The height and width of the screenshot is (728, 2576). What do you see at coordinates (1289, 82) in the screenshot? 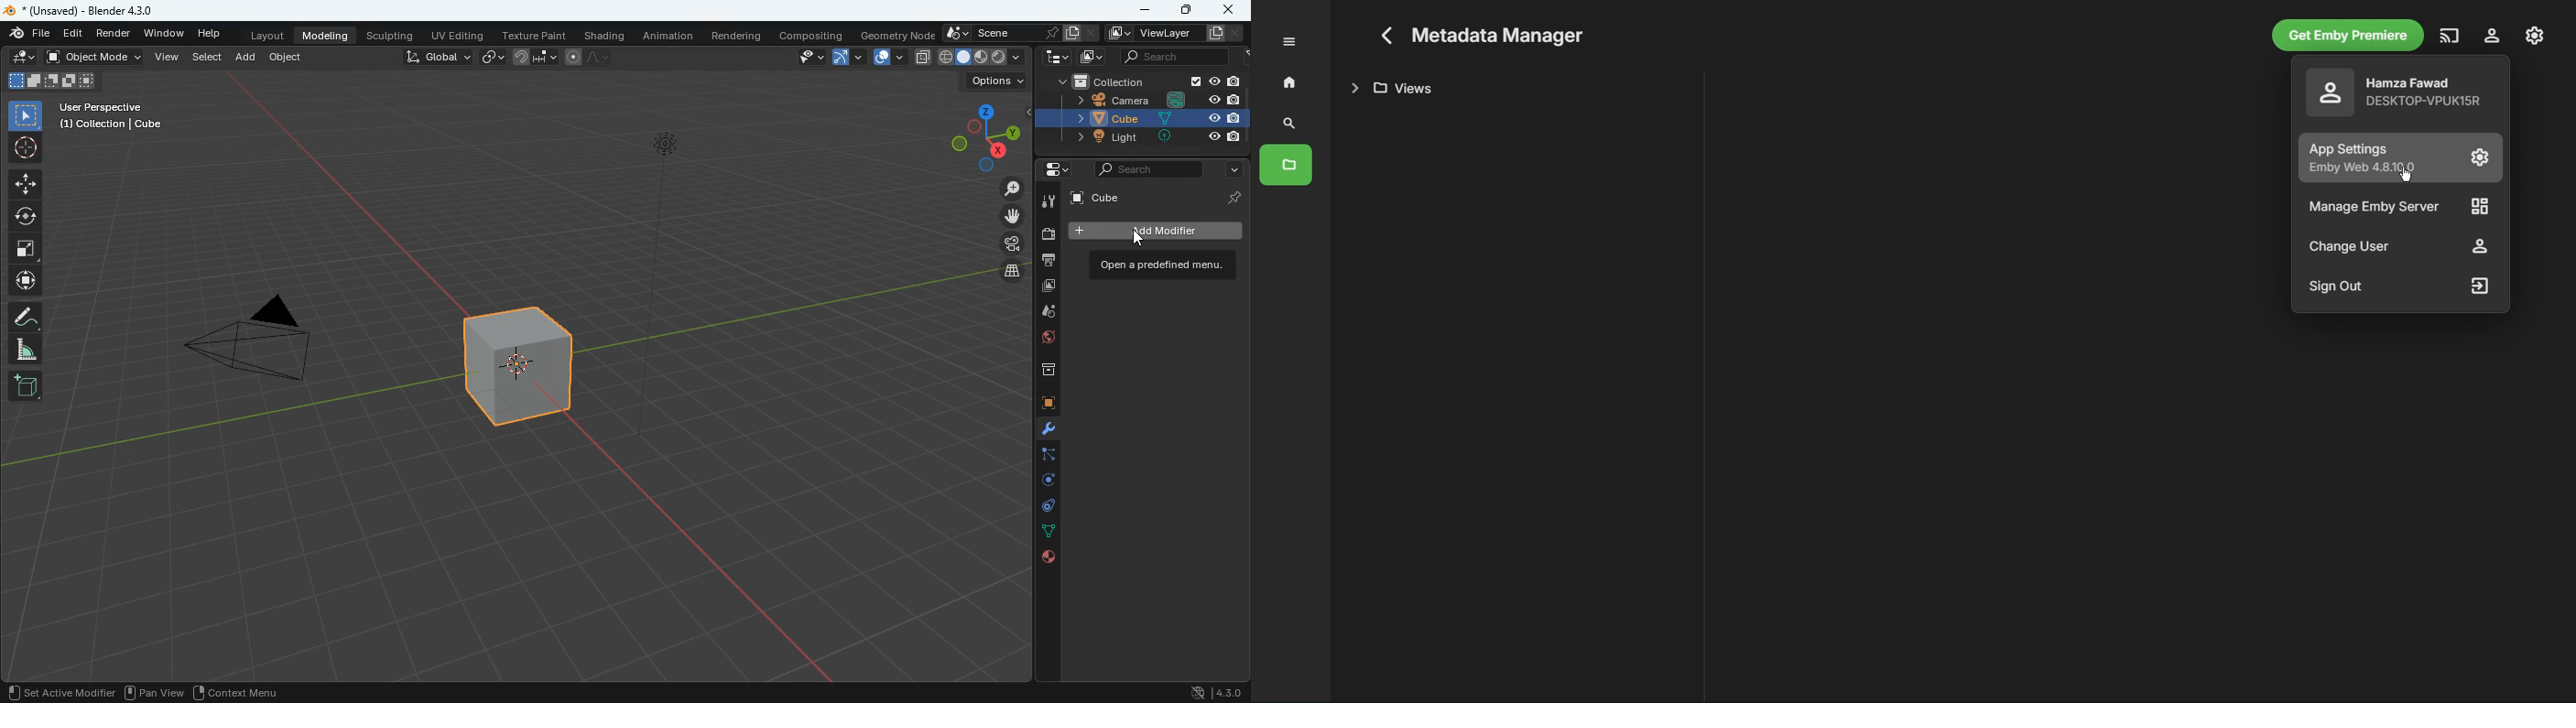
I see `Home` at bounding box center [1289, 82].